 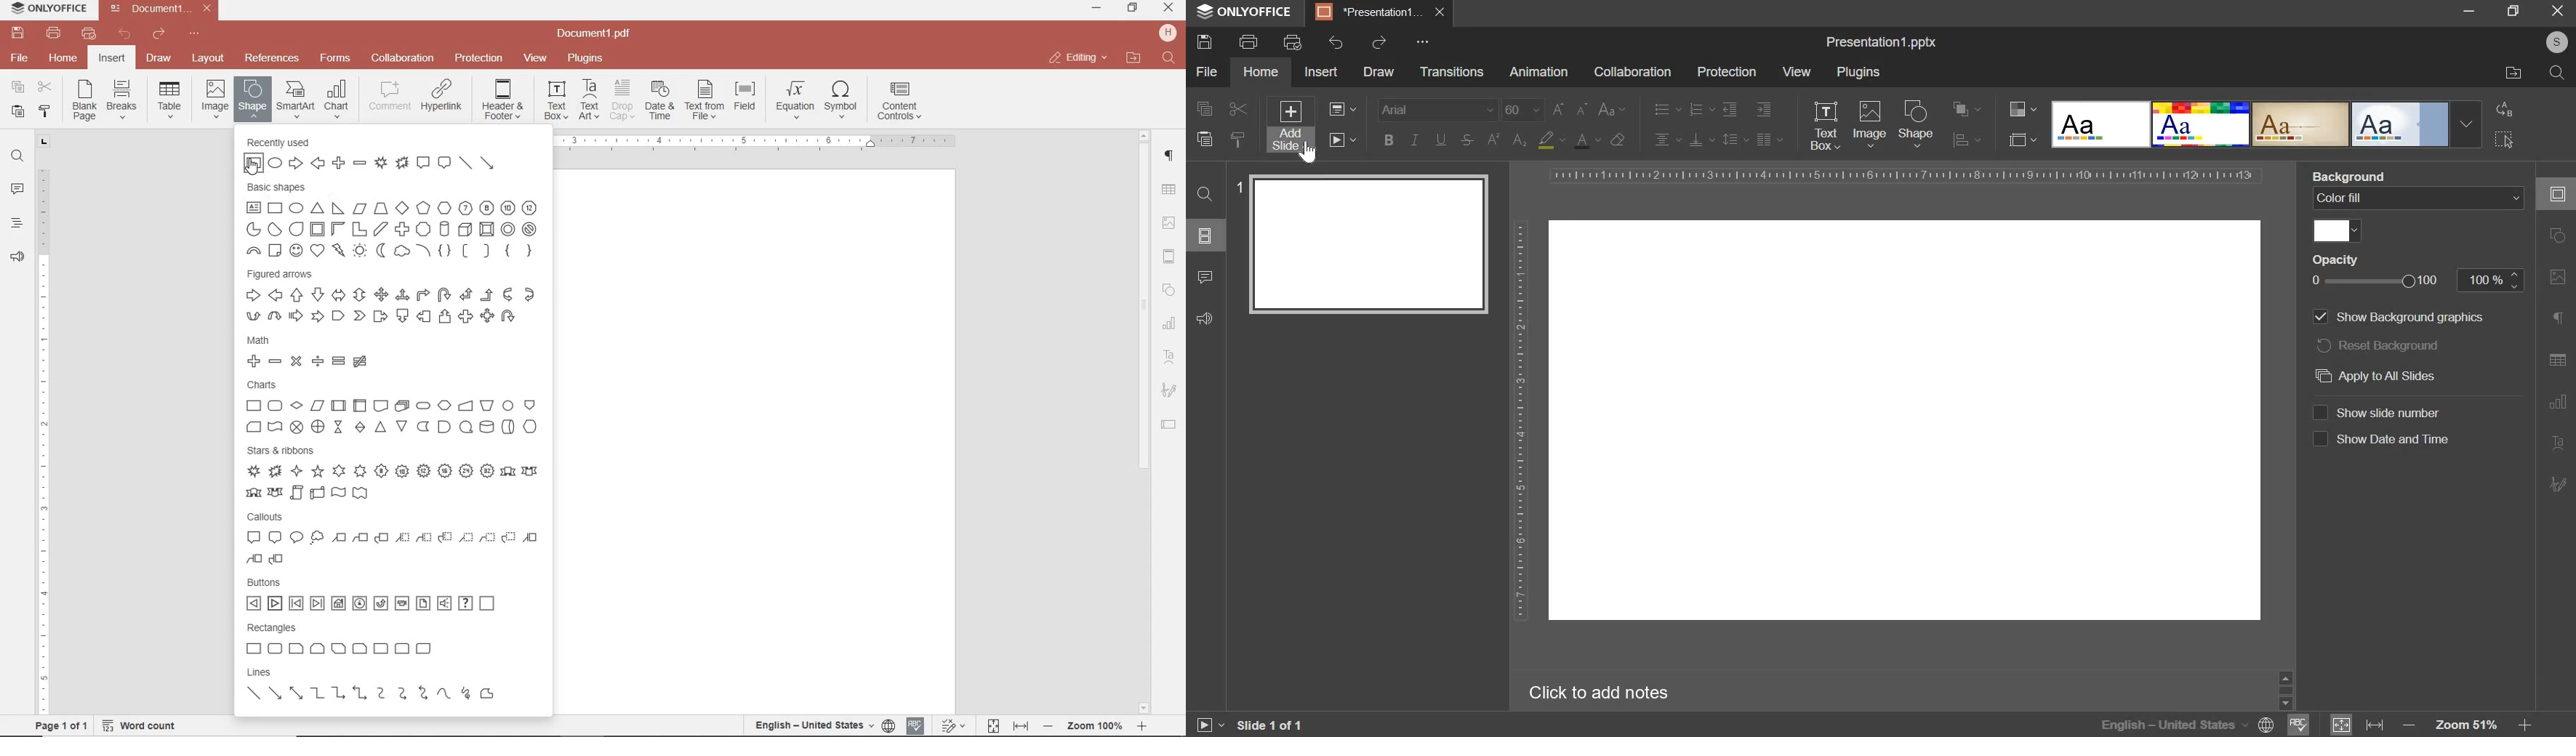 What do you see at coordinates (1248, 12) in the screenshot?
I see `onlyoffice` at bounding box center [1248, 12].